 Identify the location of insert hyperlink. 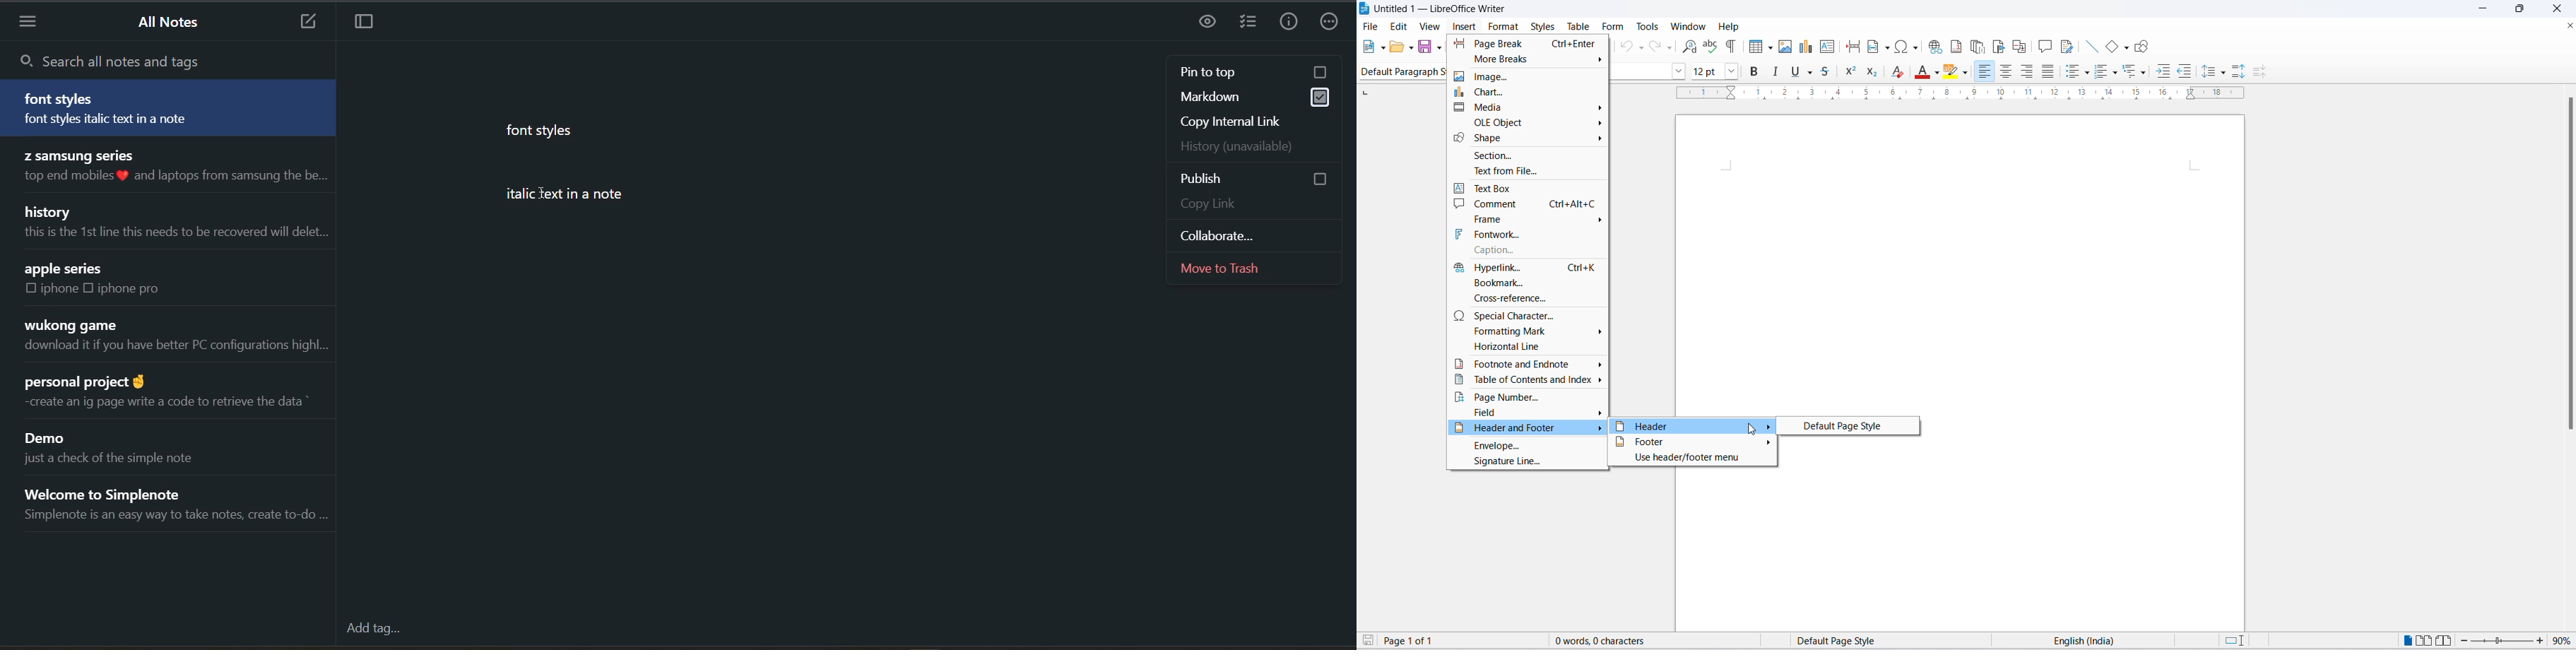
(1934, 48).